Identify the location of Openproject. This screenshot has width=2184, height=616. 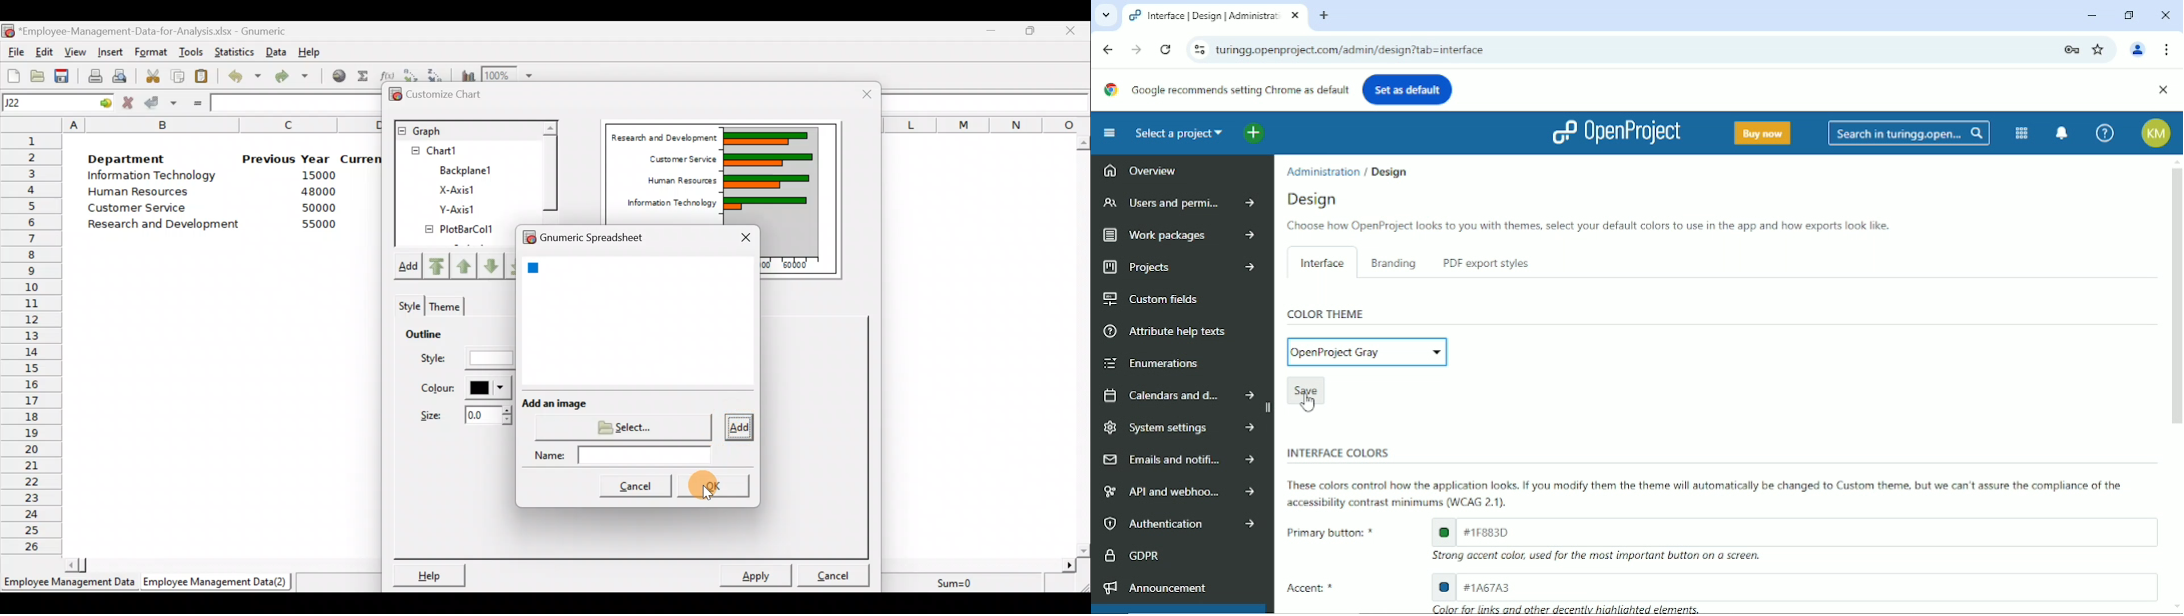
(1615, 132).